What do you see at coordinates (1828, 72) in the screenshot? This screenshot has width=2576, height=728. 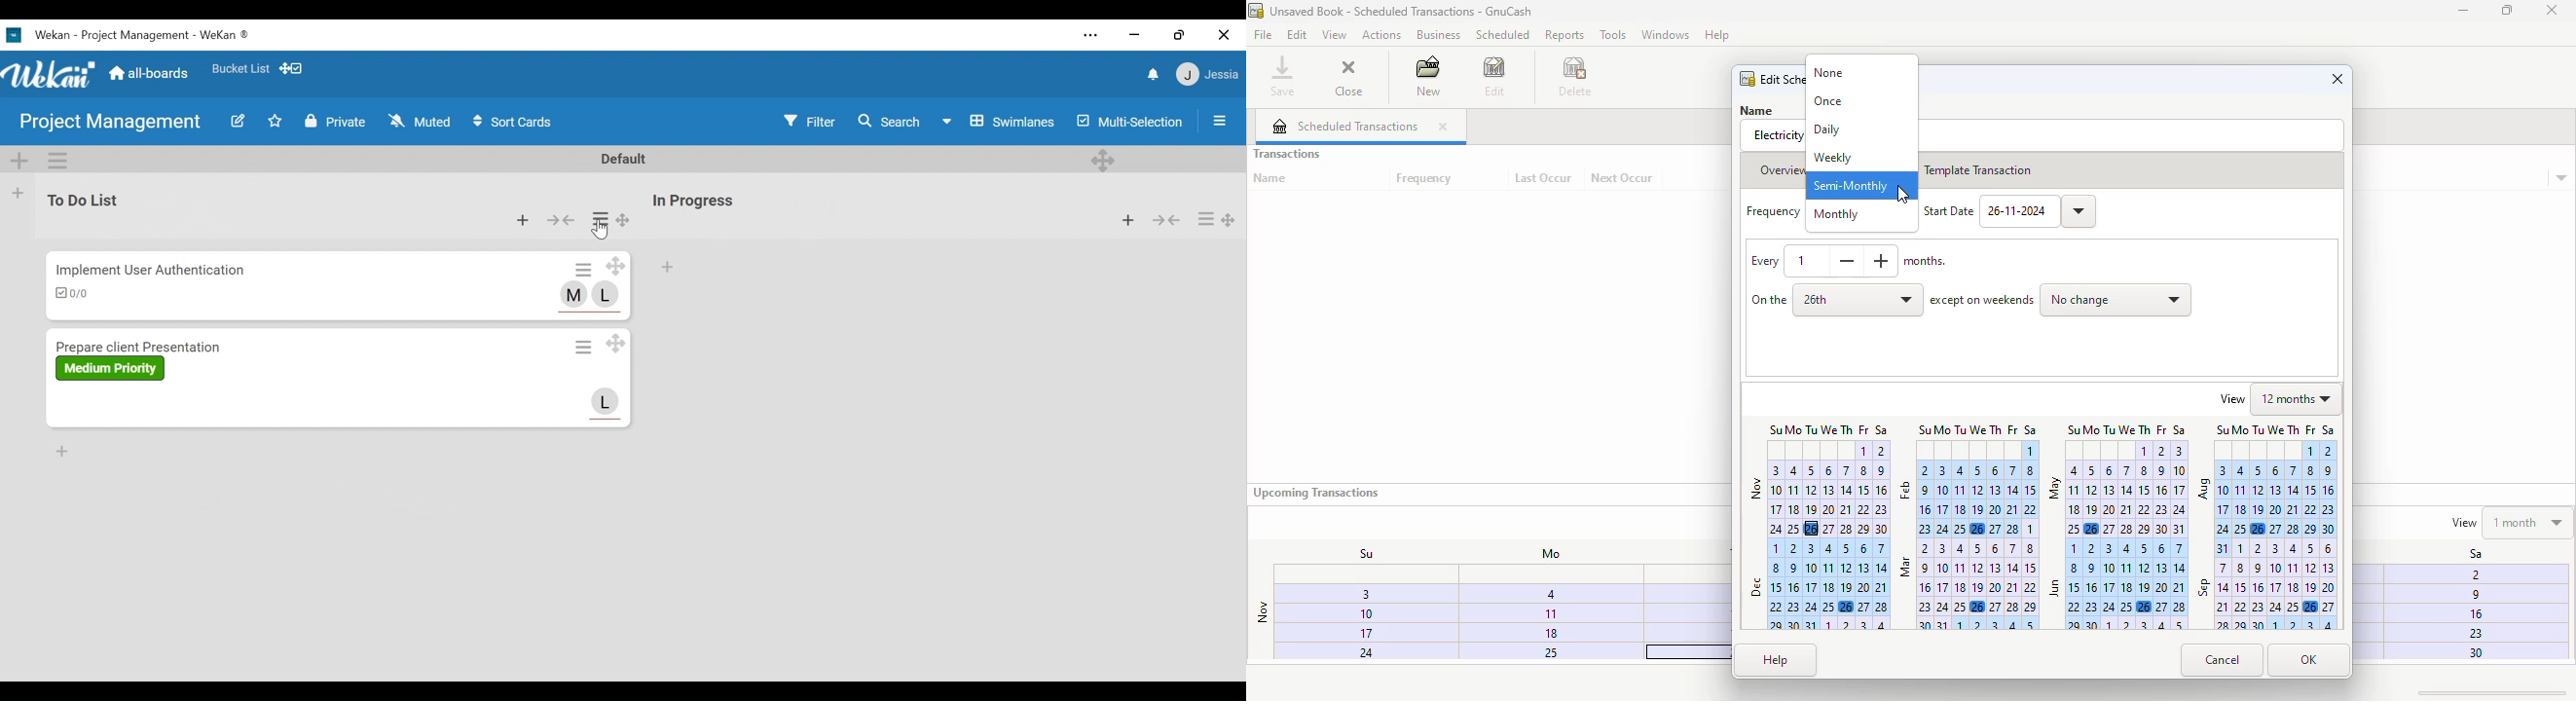 I see `none` at bounding box center [1828, 72].